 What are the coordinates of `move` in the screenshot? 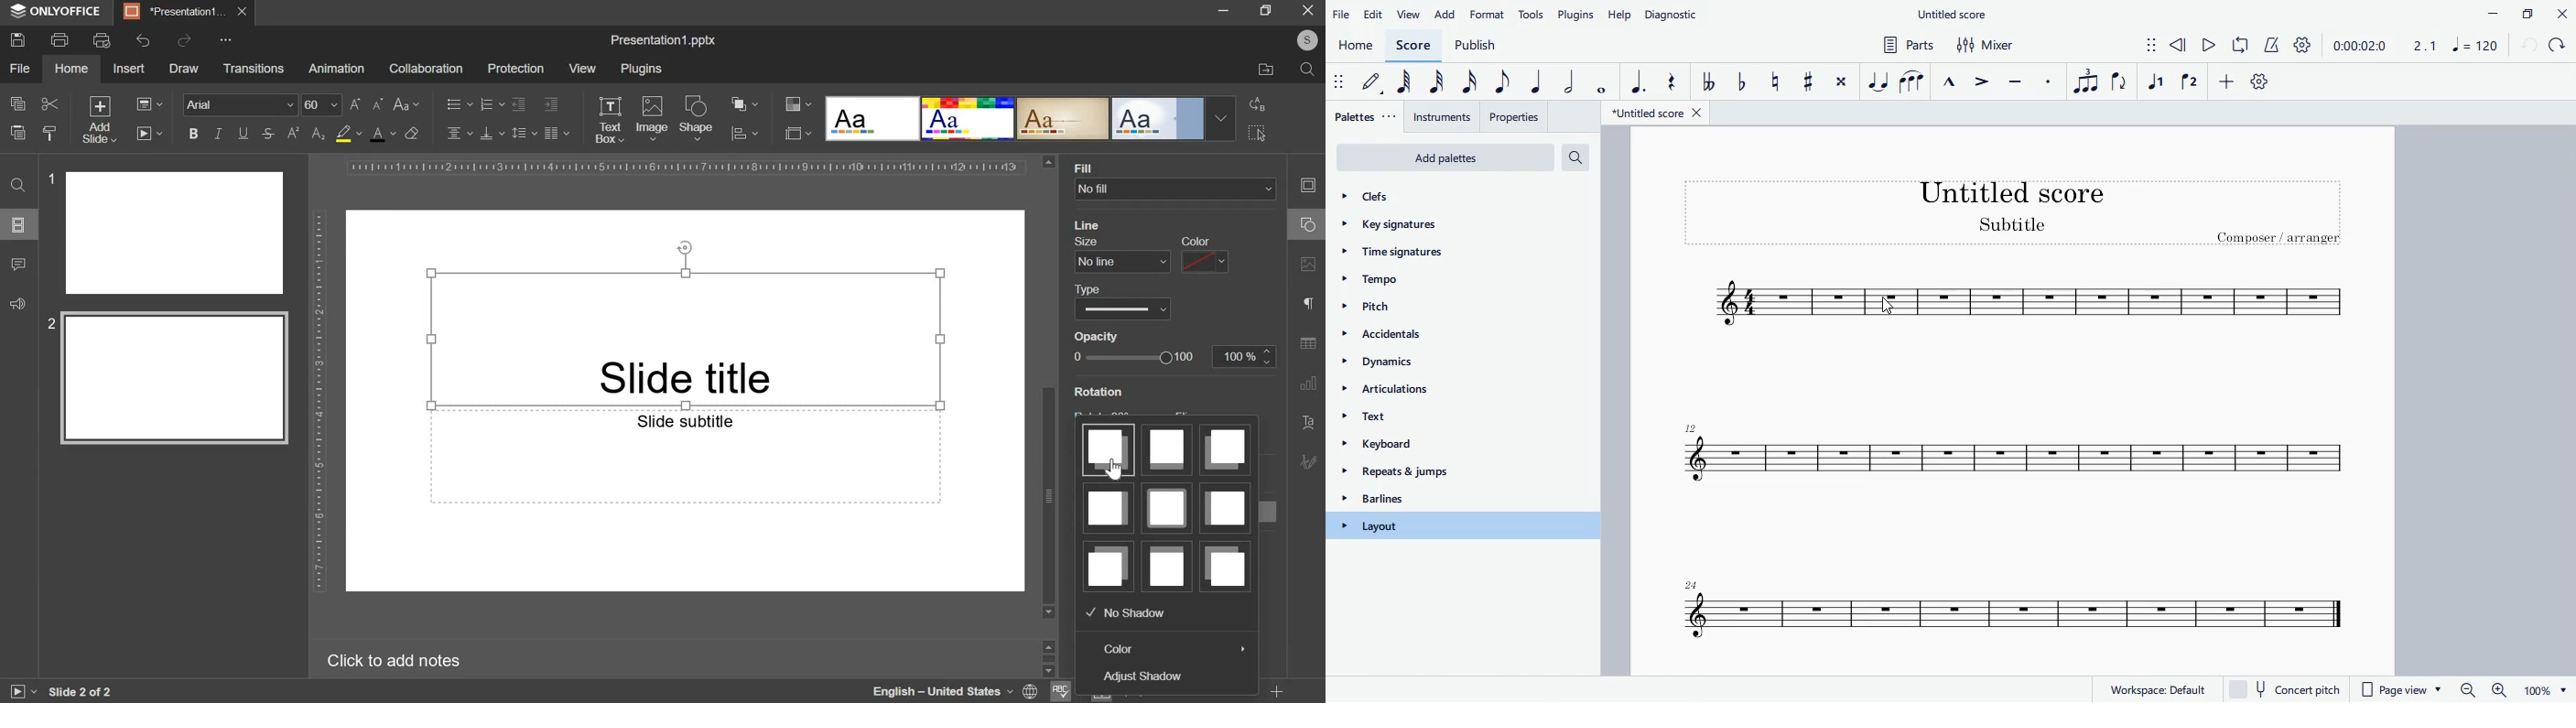 It's located at (1337, 81).